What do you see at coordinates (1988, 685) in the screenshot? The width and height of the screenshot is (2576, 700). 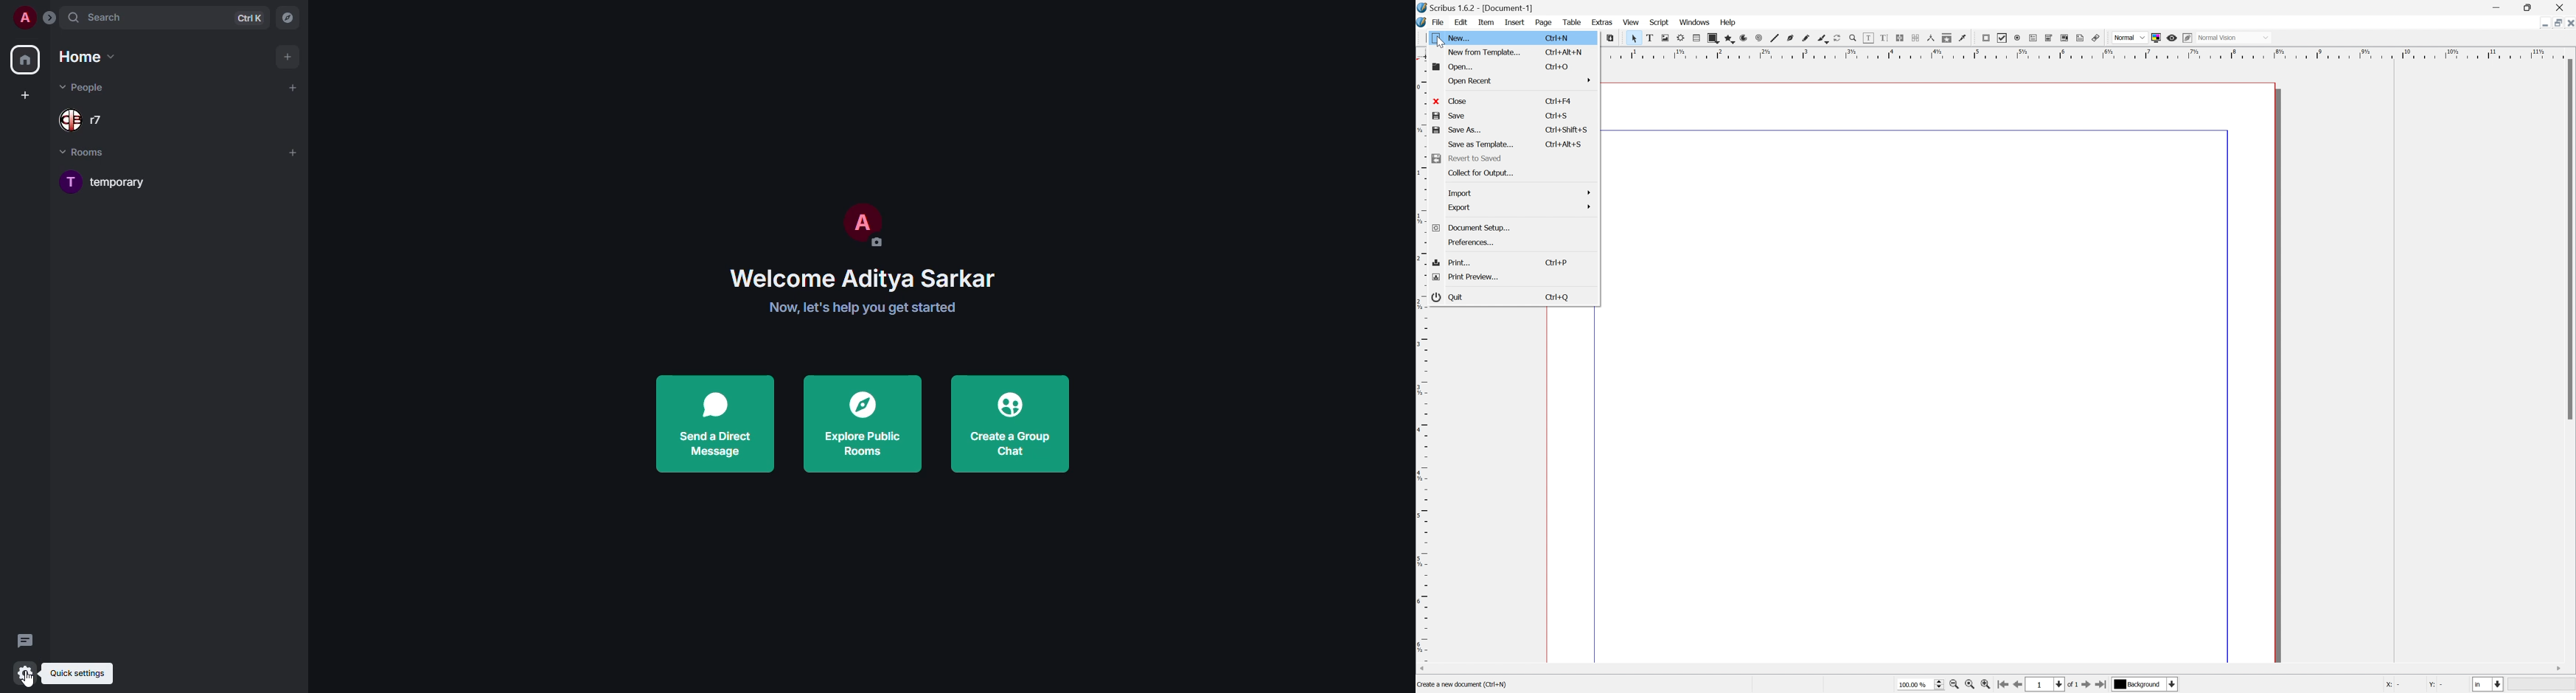 I see `zoom in` at bounding box center [1988, 685].